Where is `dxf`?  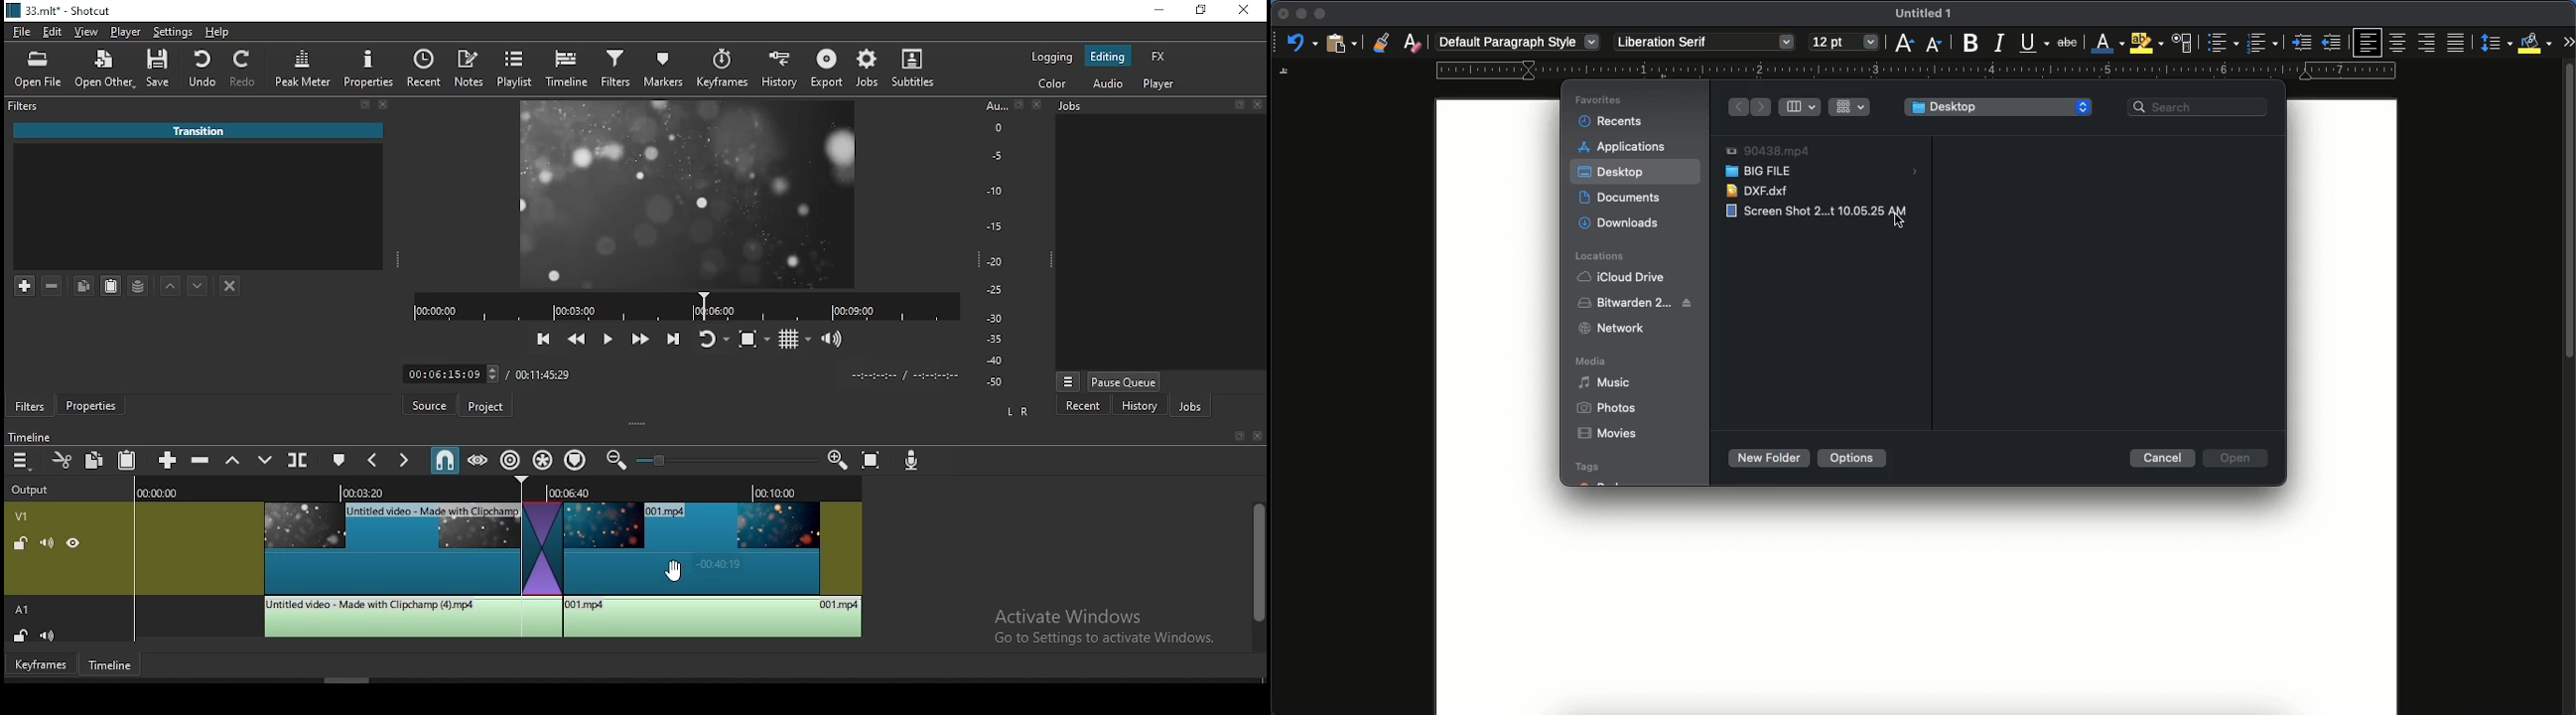 dxf is located at coordinates (1761, 191).